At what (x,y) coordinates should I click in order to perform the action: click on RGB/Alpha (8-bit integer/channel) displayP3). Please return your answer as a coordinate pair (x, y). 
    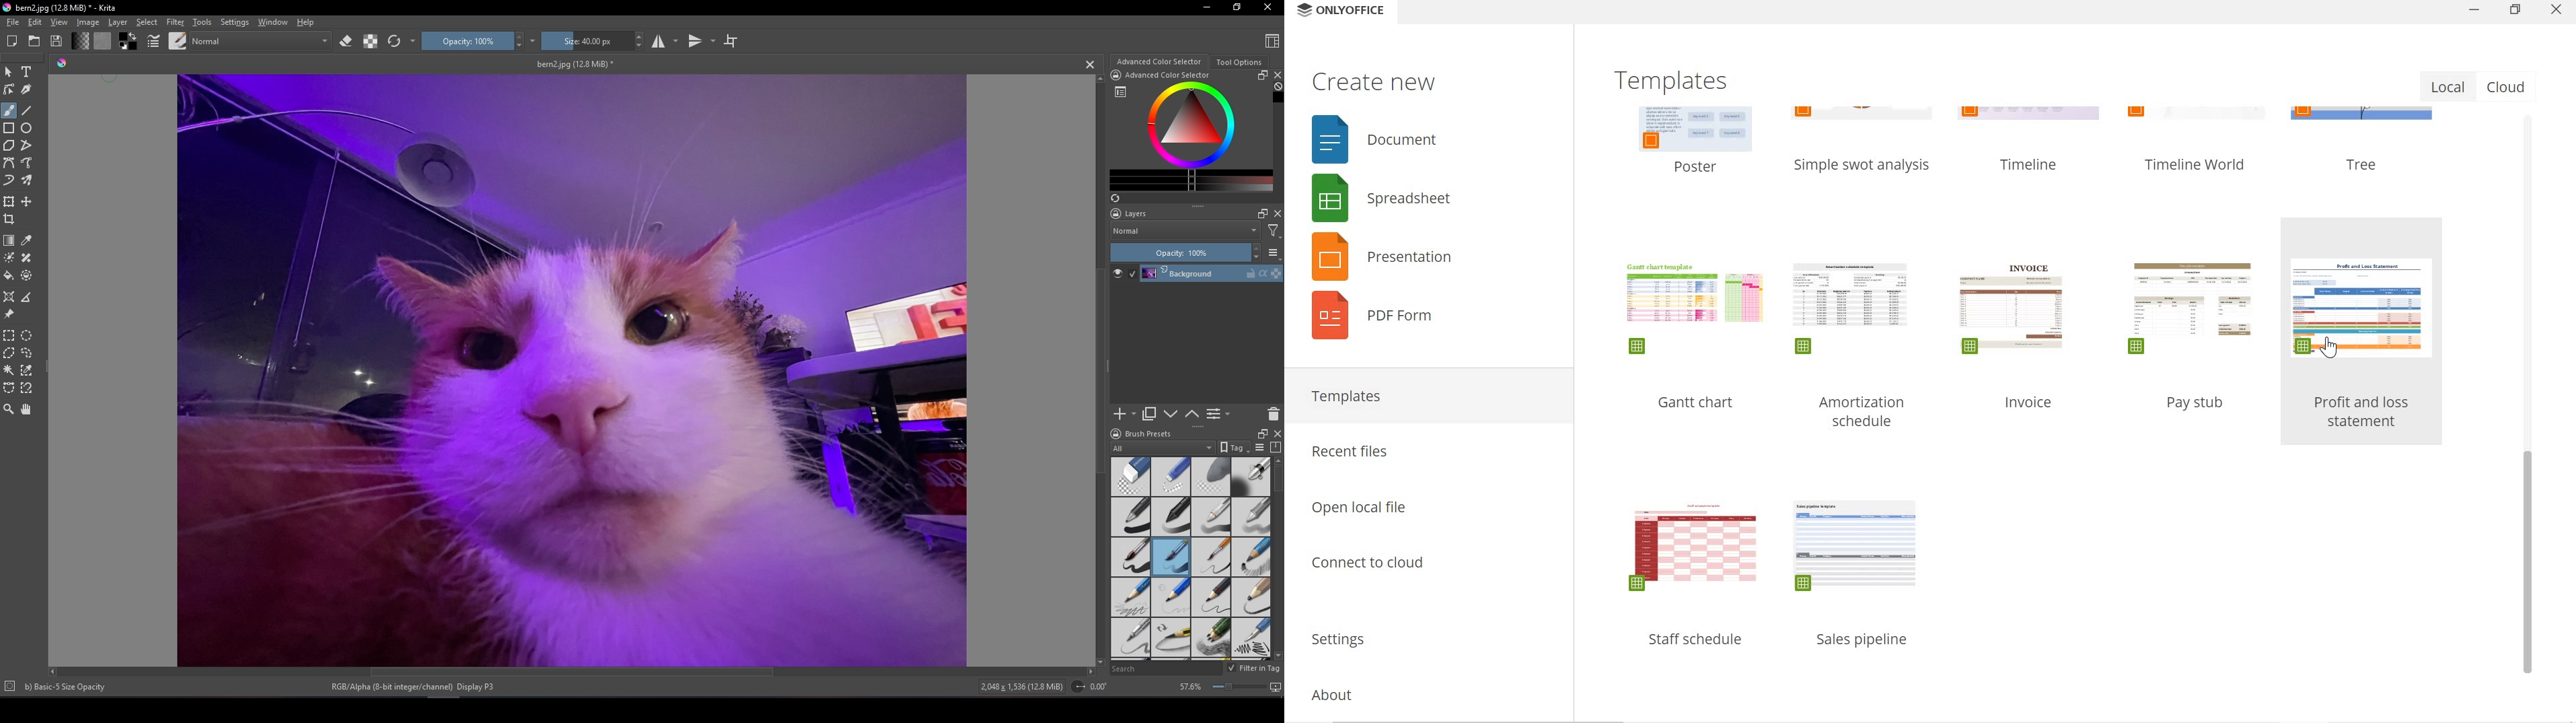
    Looking at the image, I should click on (415, 686).